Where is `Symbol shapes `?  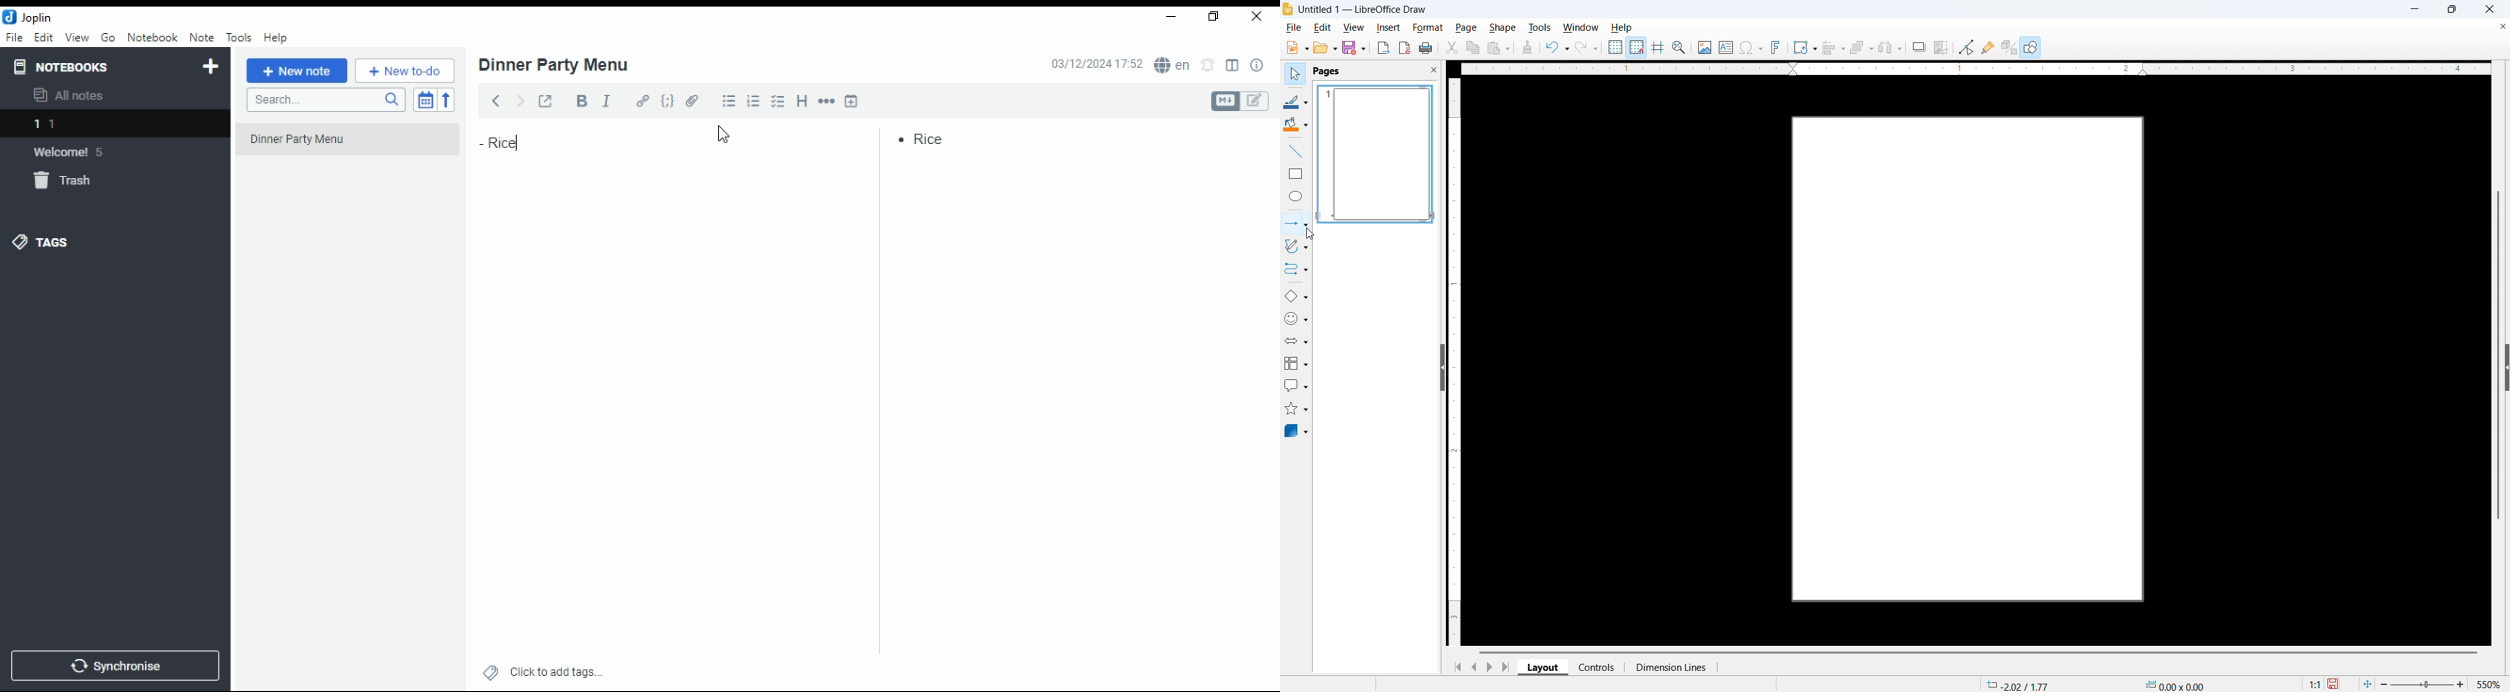
Symbol shapes  is located at coordinates (1296, 318).